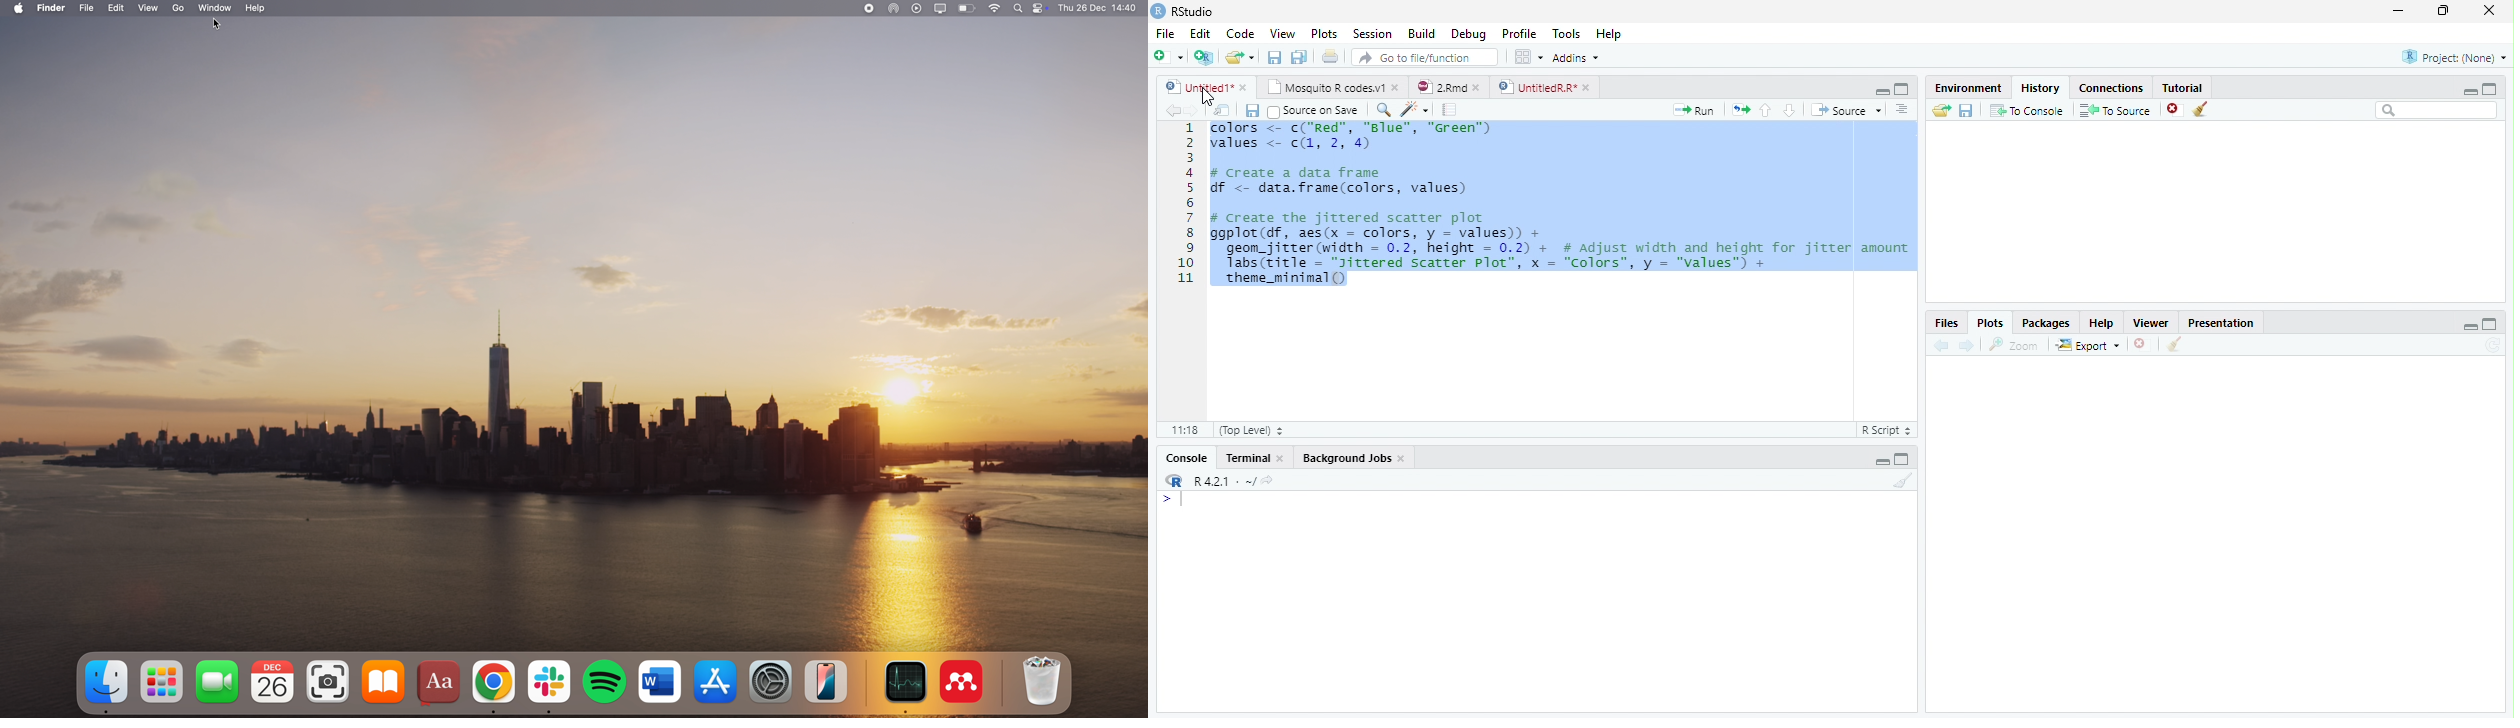  I want to click on background, so click(573, 336).